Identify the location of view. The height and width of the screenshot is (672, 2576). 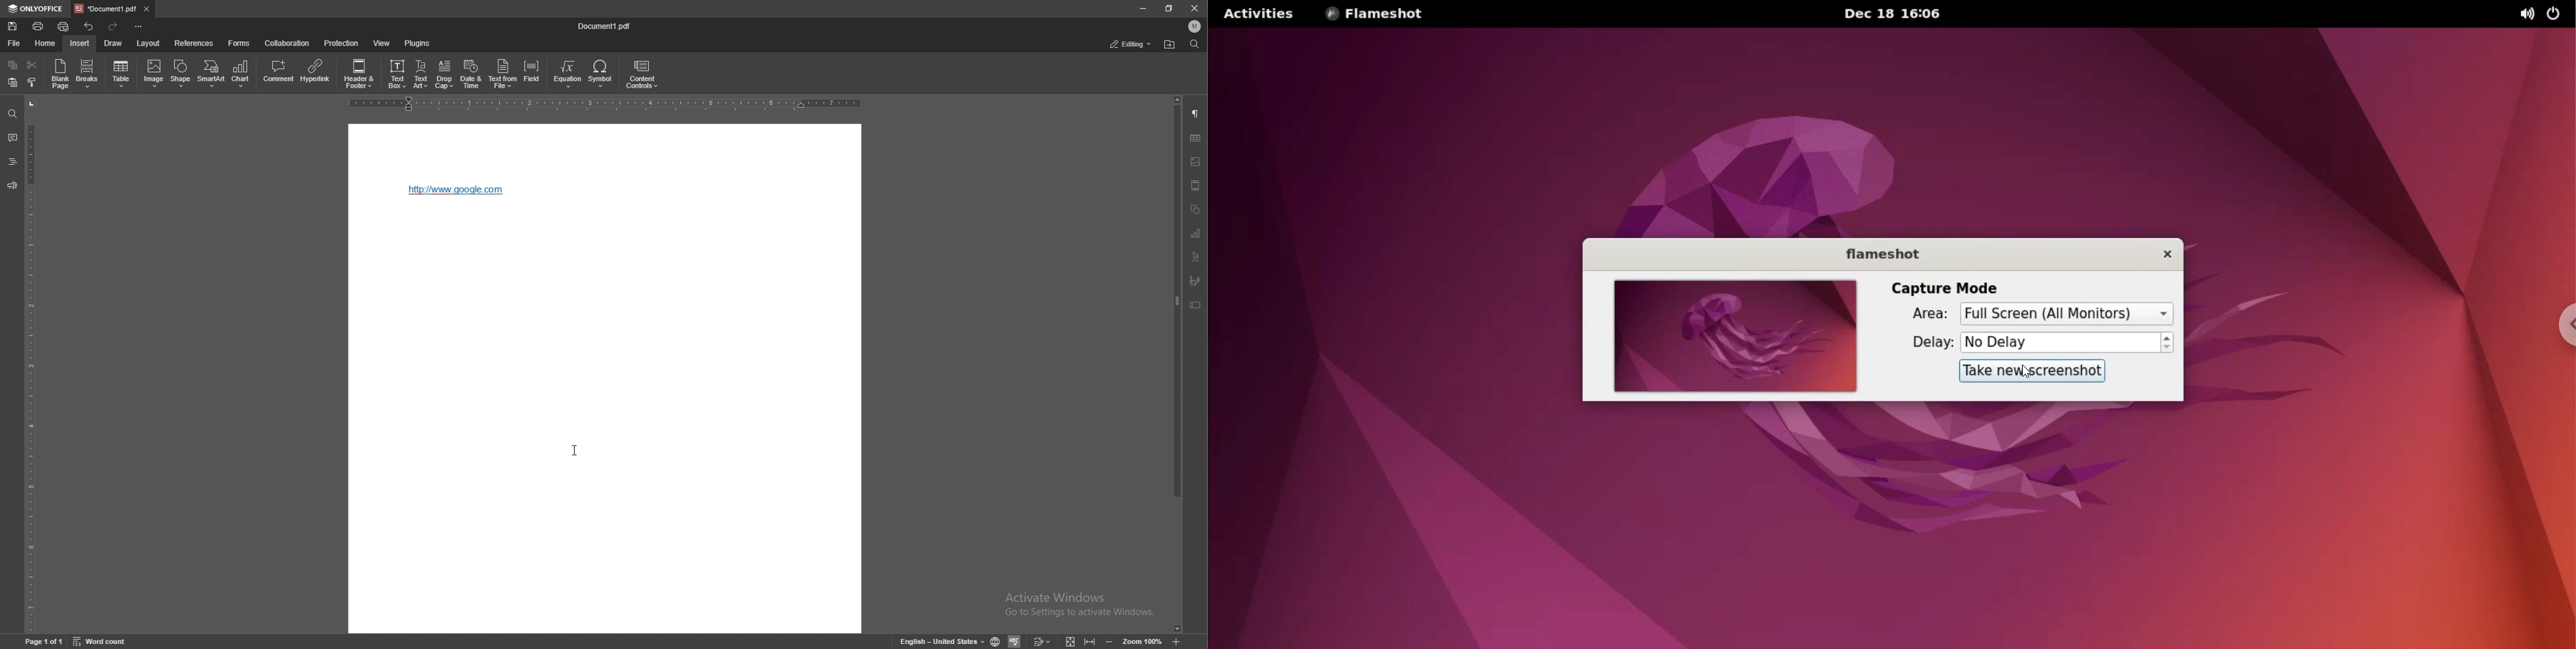
(382, 43).